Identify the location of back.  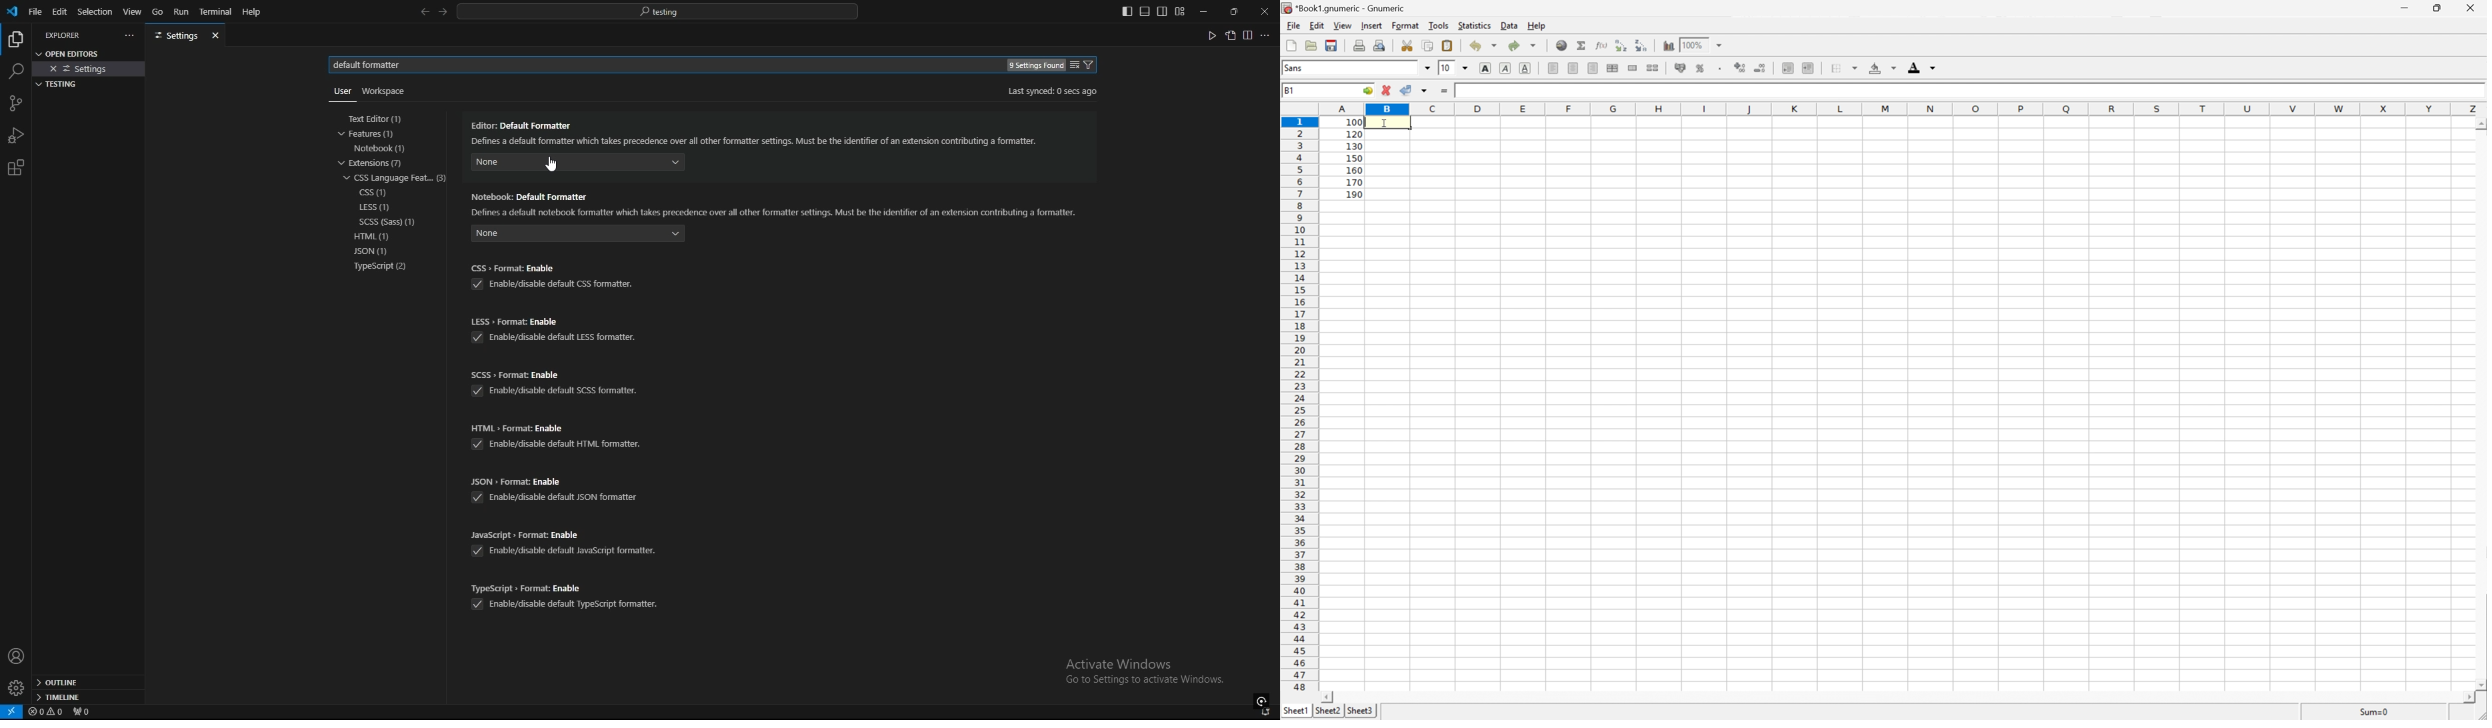
(424, 12).